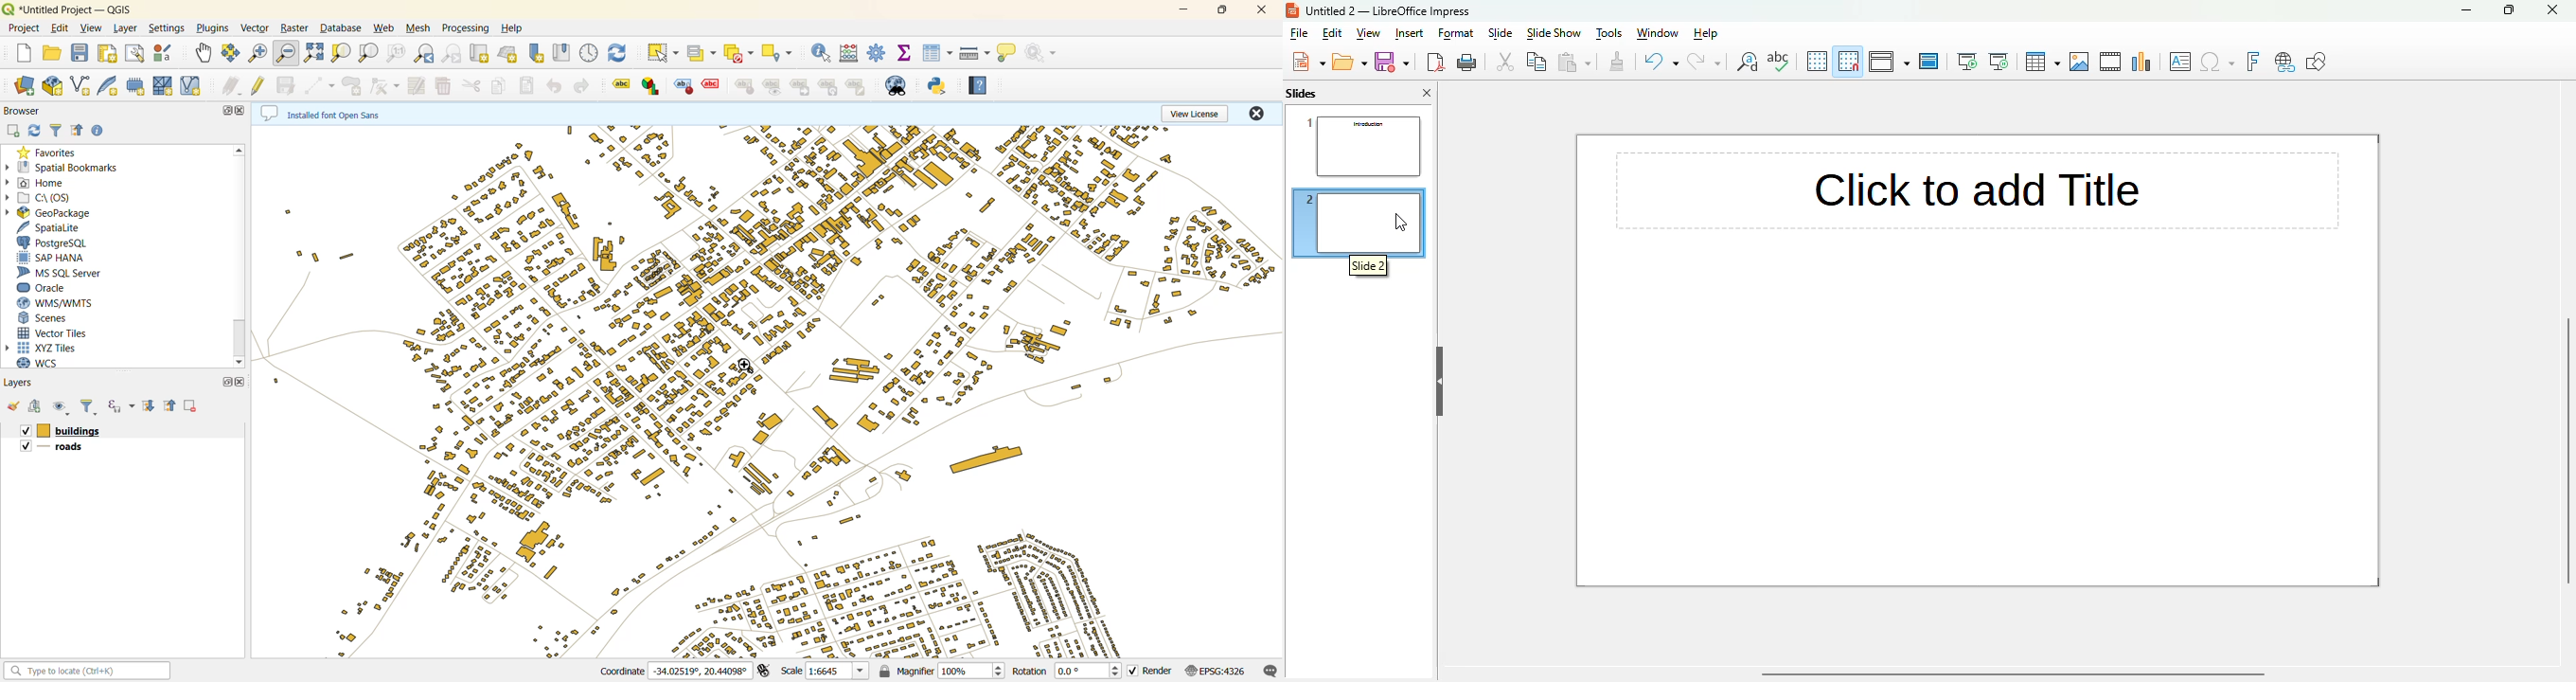 This screenshot has height=700, width=2576. Describe the element at coordinates (1292, 9) in the screenshot. I see `logo` at that location.